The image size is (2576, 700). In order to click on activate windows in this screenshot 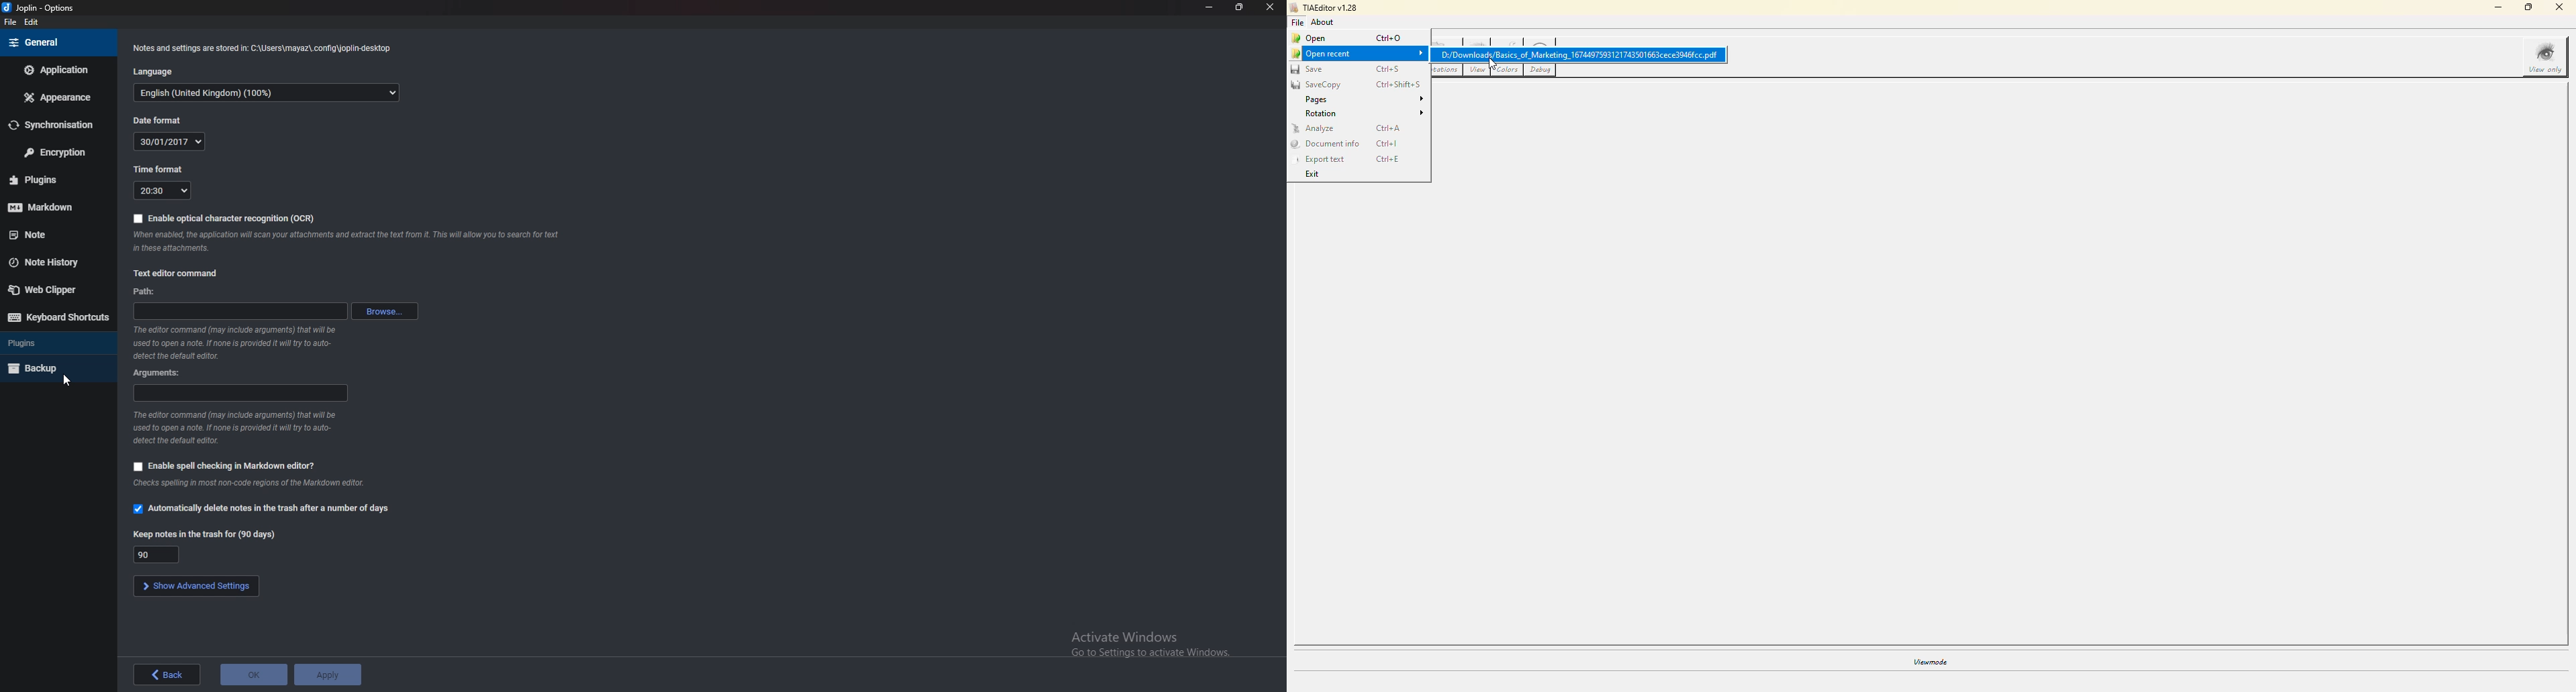, I will do `click(1160, 641)`.